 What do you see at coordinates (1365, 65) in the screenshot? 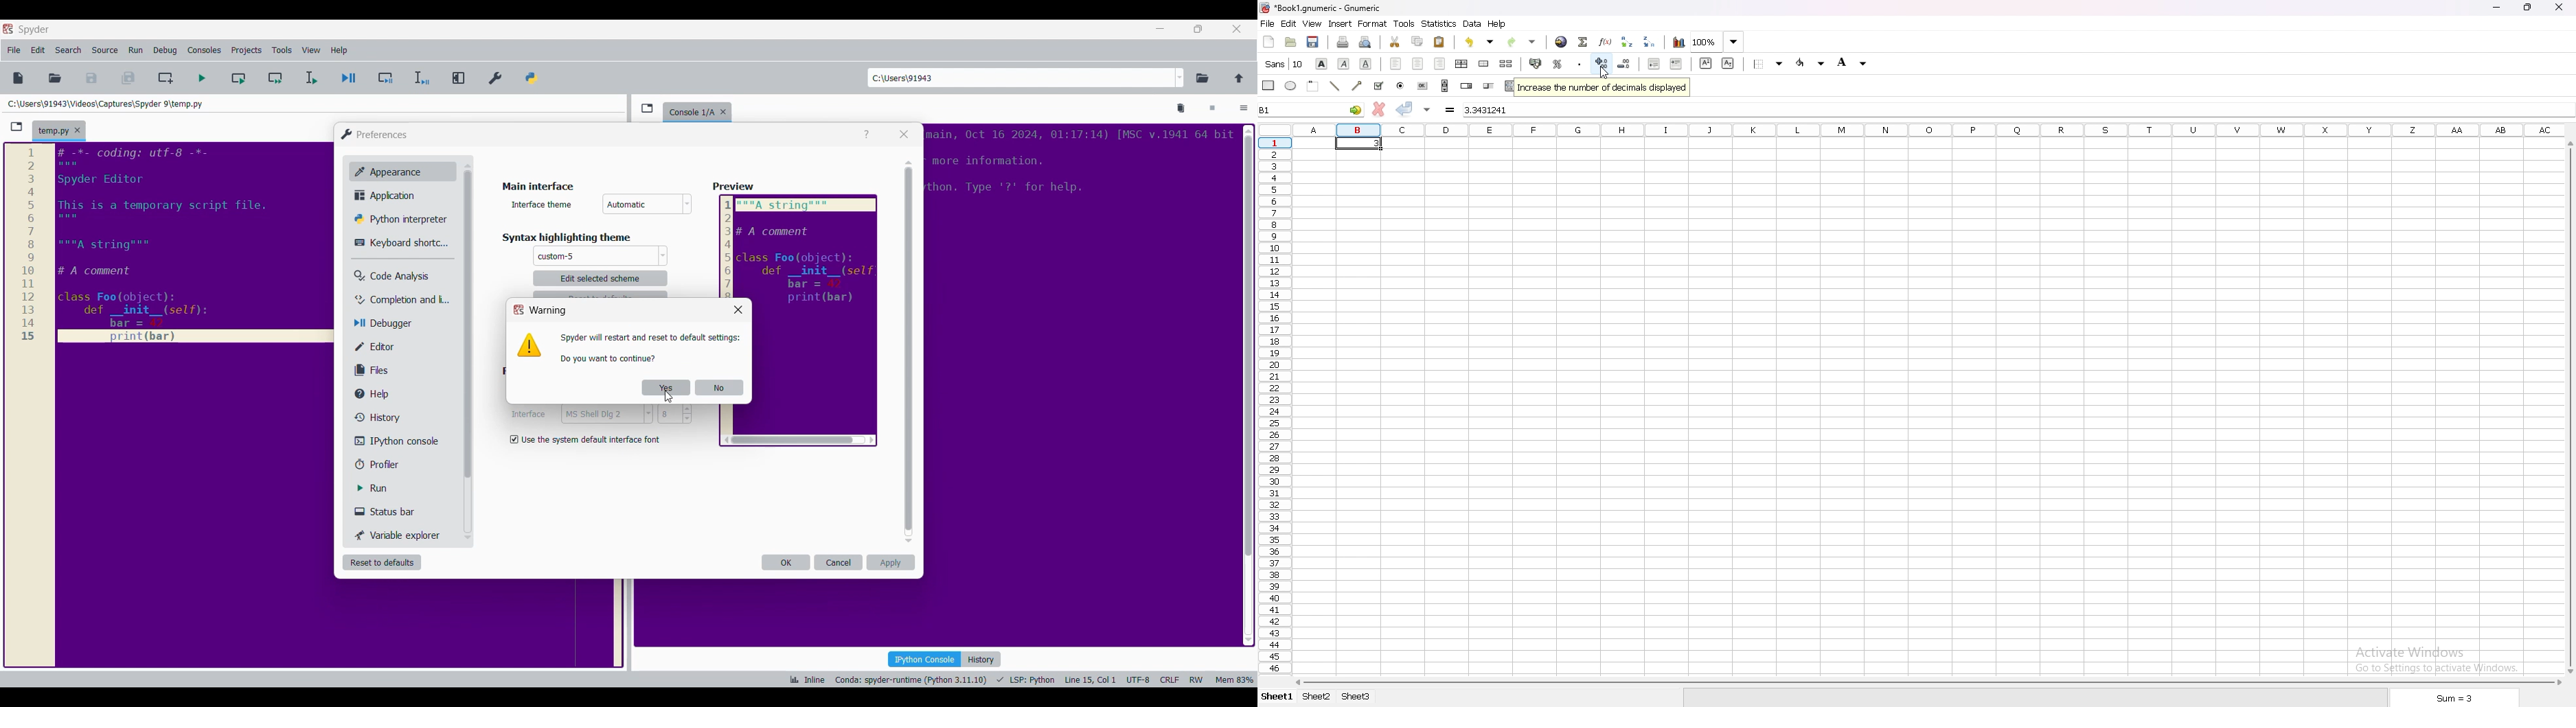
I see `underline` at bounding box center [1365, 65].